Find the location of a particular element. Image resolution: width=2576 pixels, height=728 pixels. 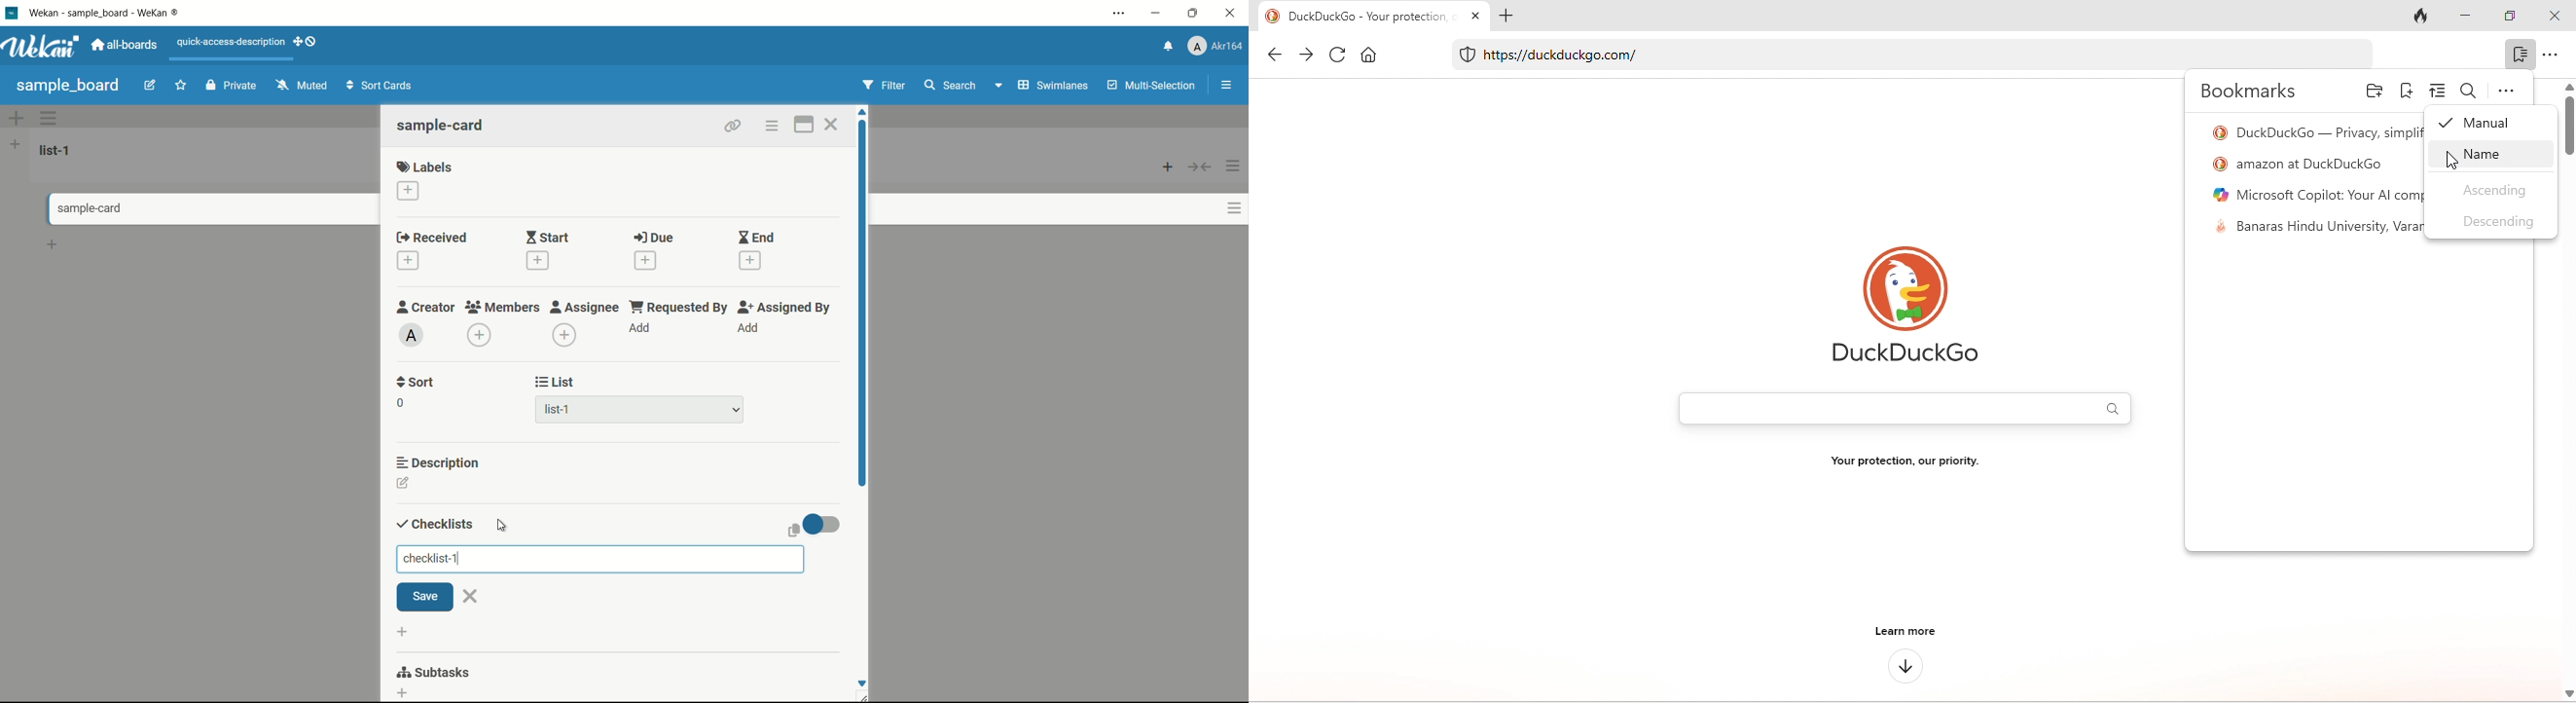

sort bookmark is located at coordinates (2440, 89).